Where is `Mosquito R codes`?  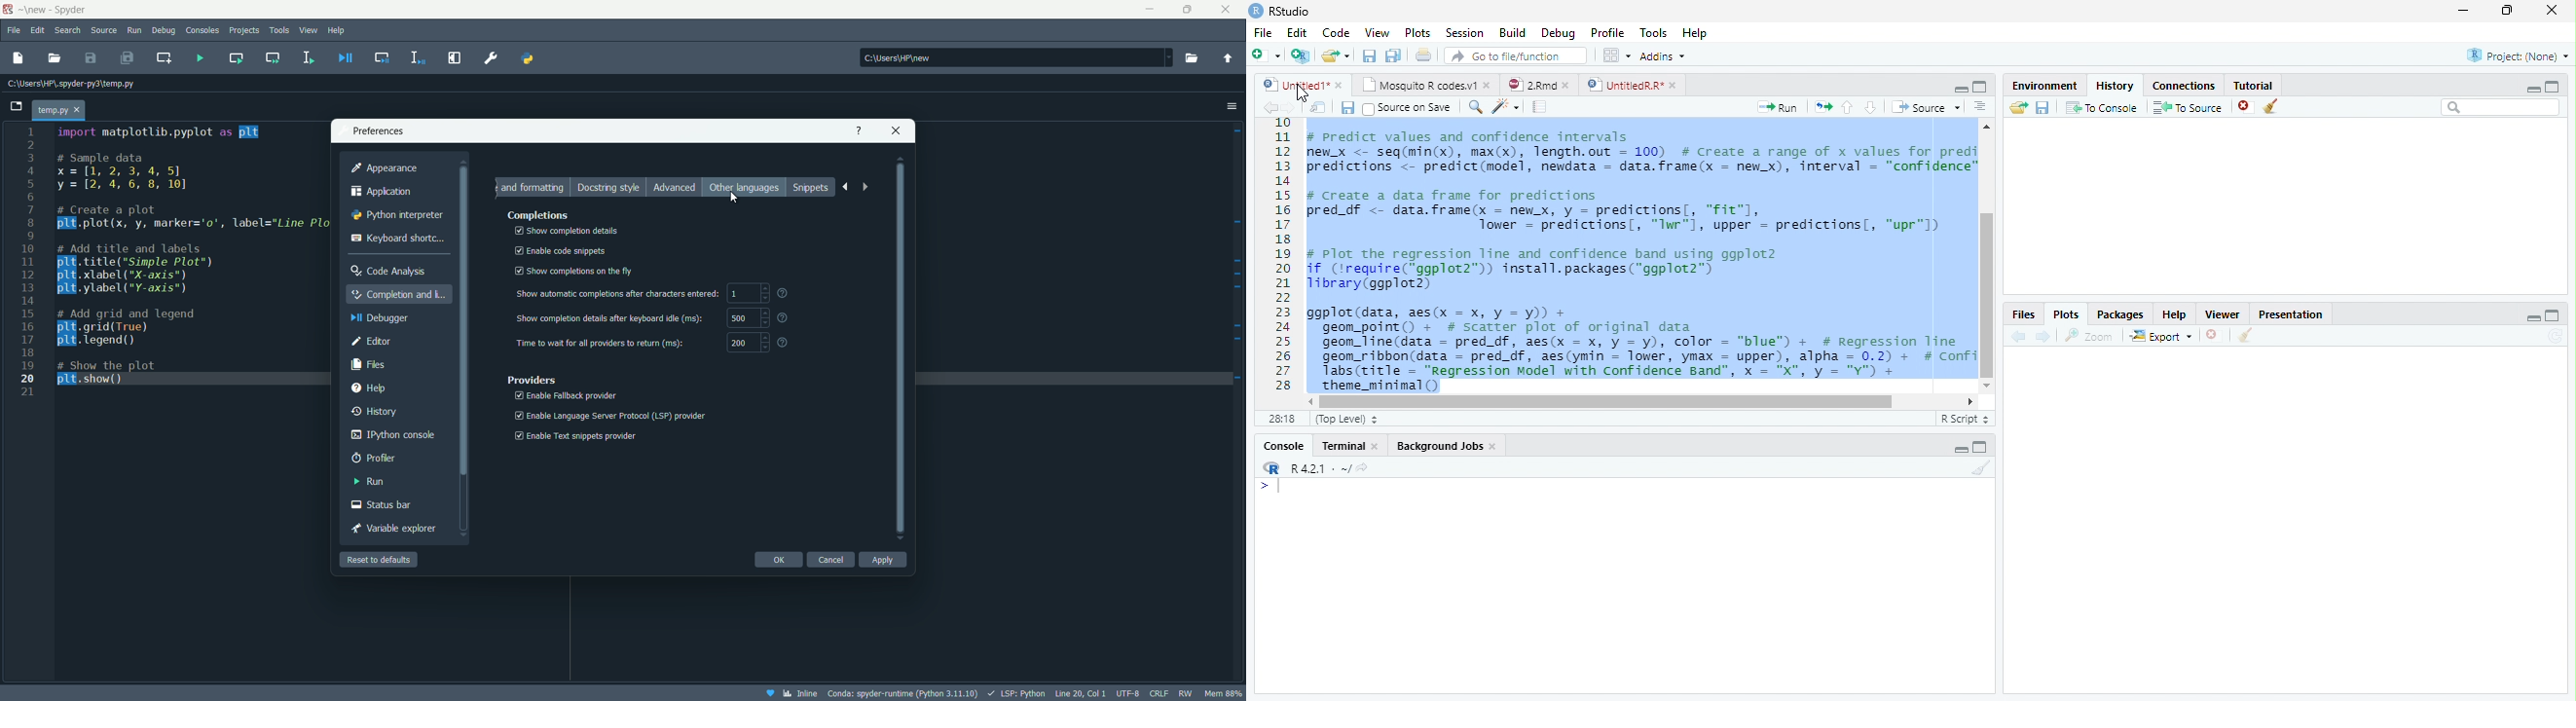
Mosquito R codes is located at coordinates (1425, 85).